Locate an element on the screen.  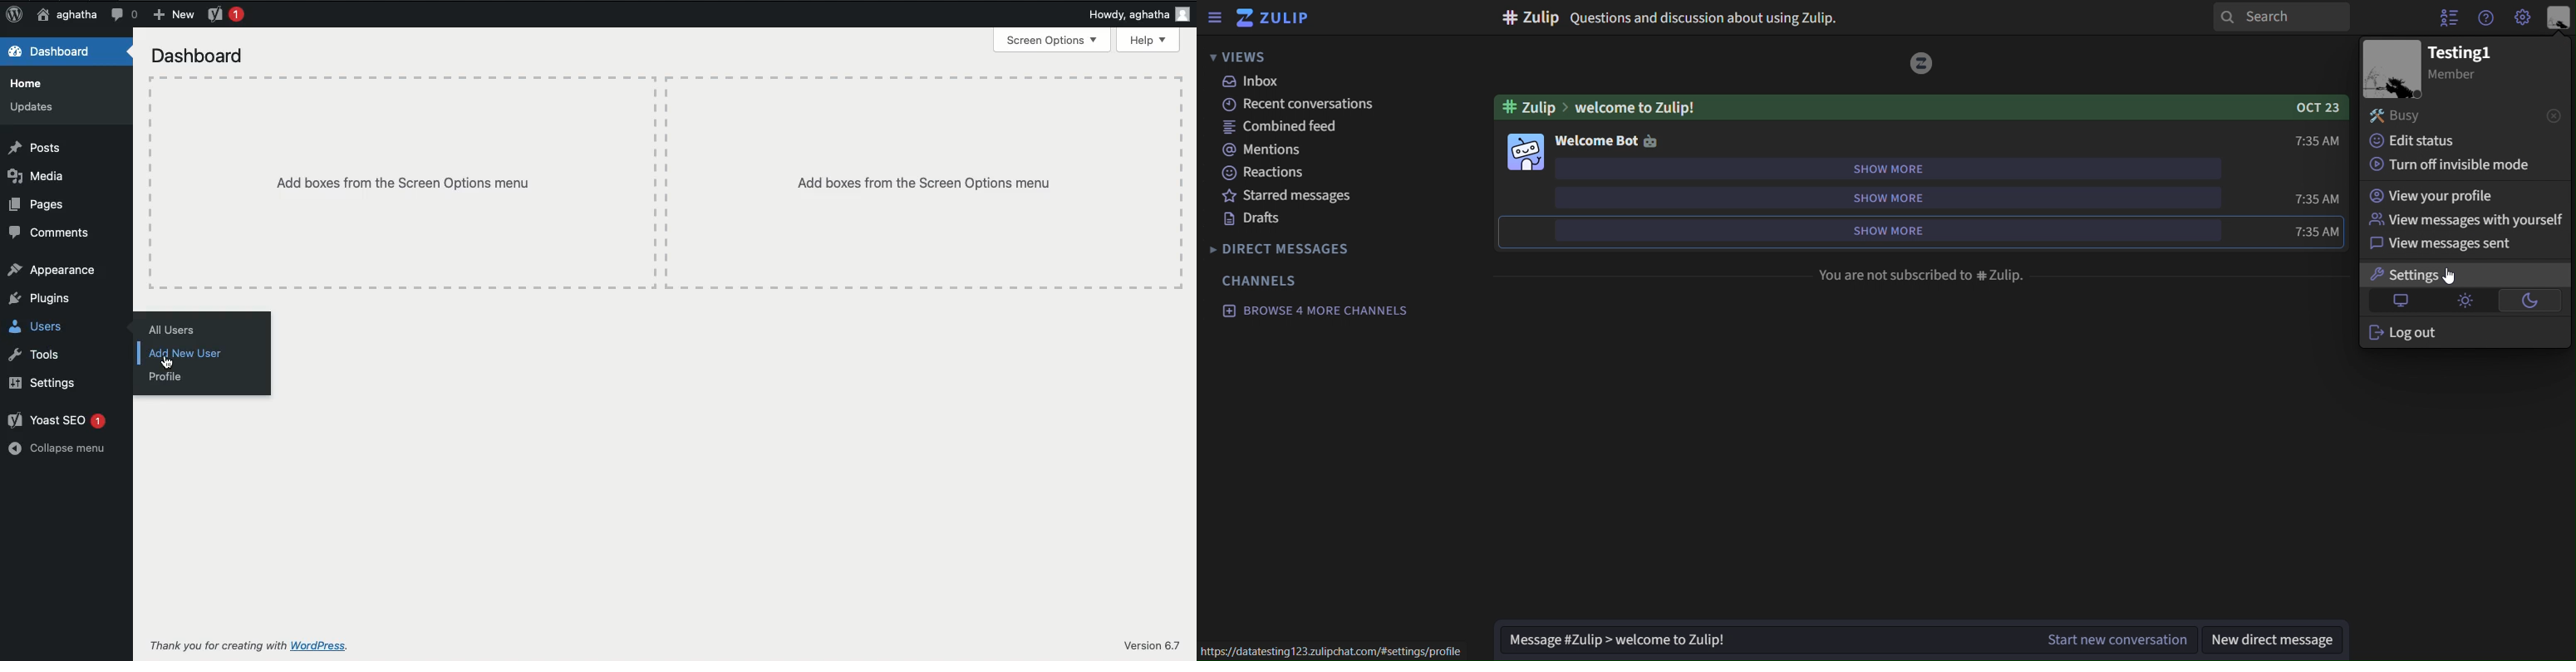
7:35 AM is located at coordinates (2319, 141).